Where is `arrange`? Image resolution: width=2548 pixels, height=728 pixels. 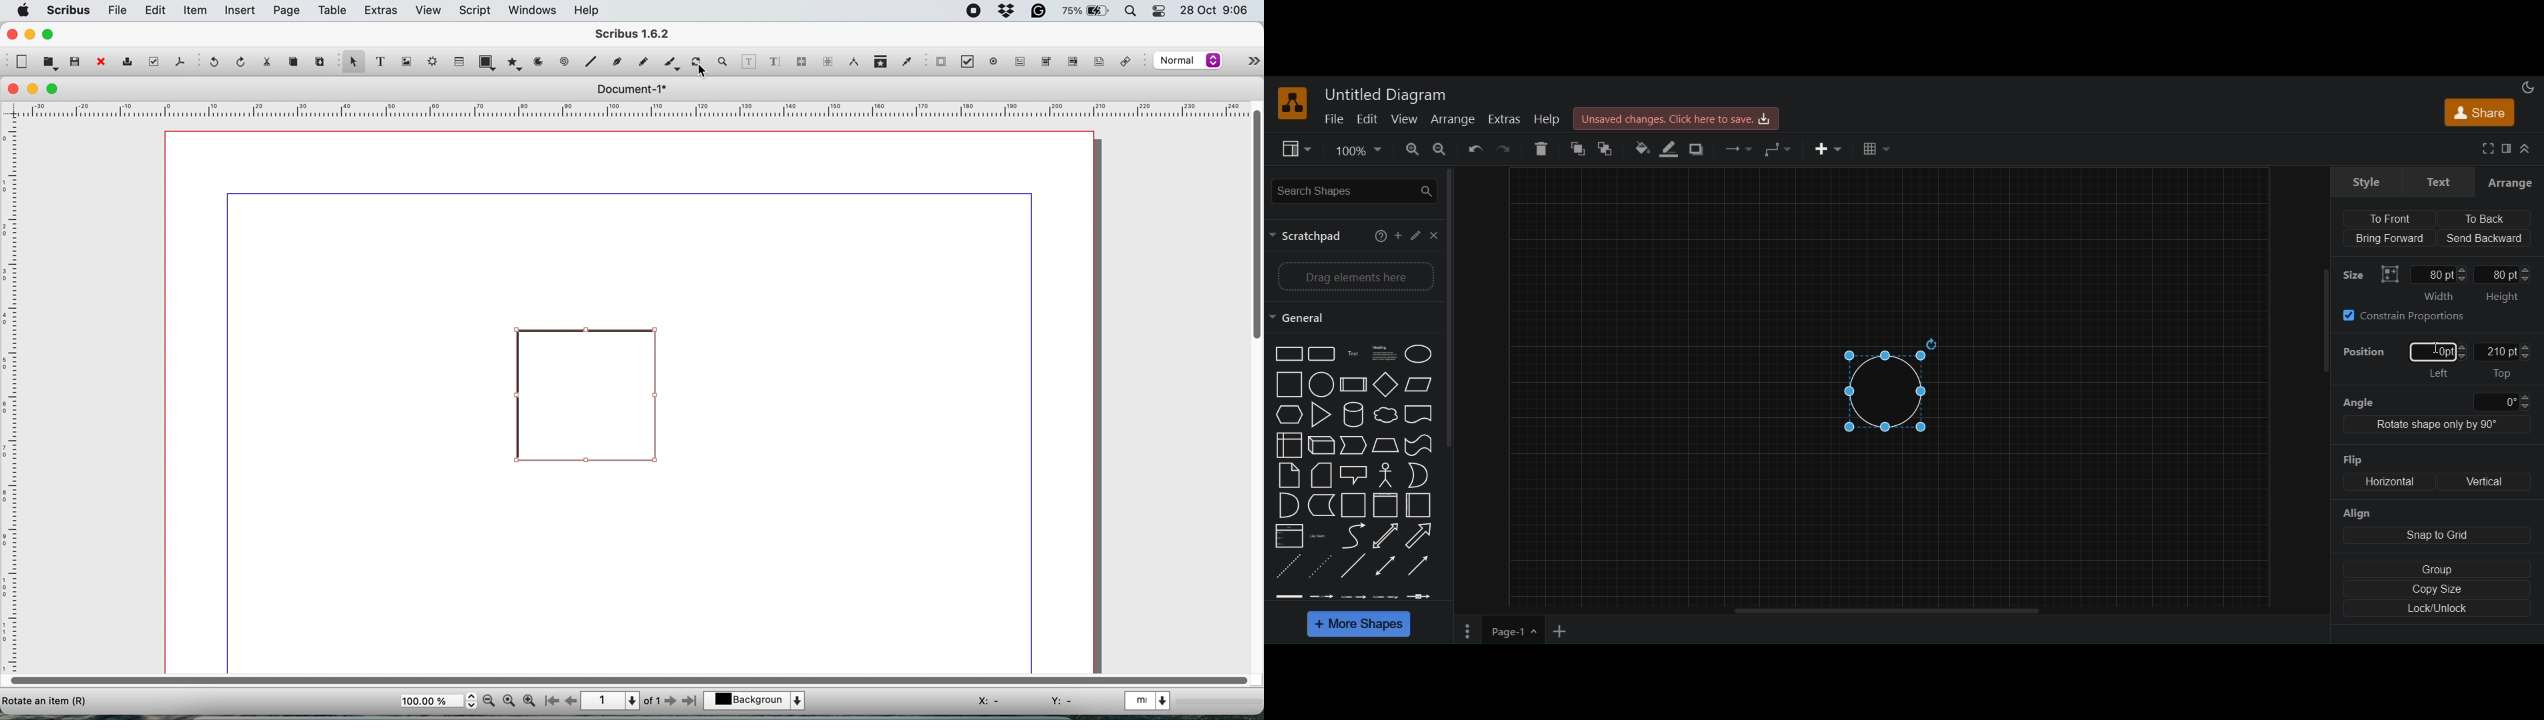 arrange is located at coordinates (1452, 119).